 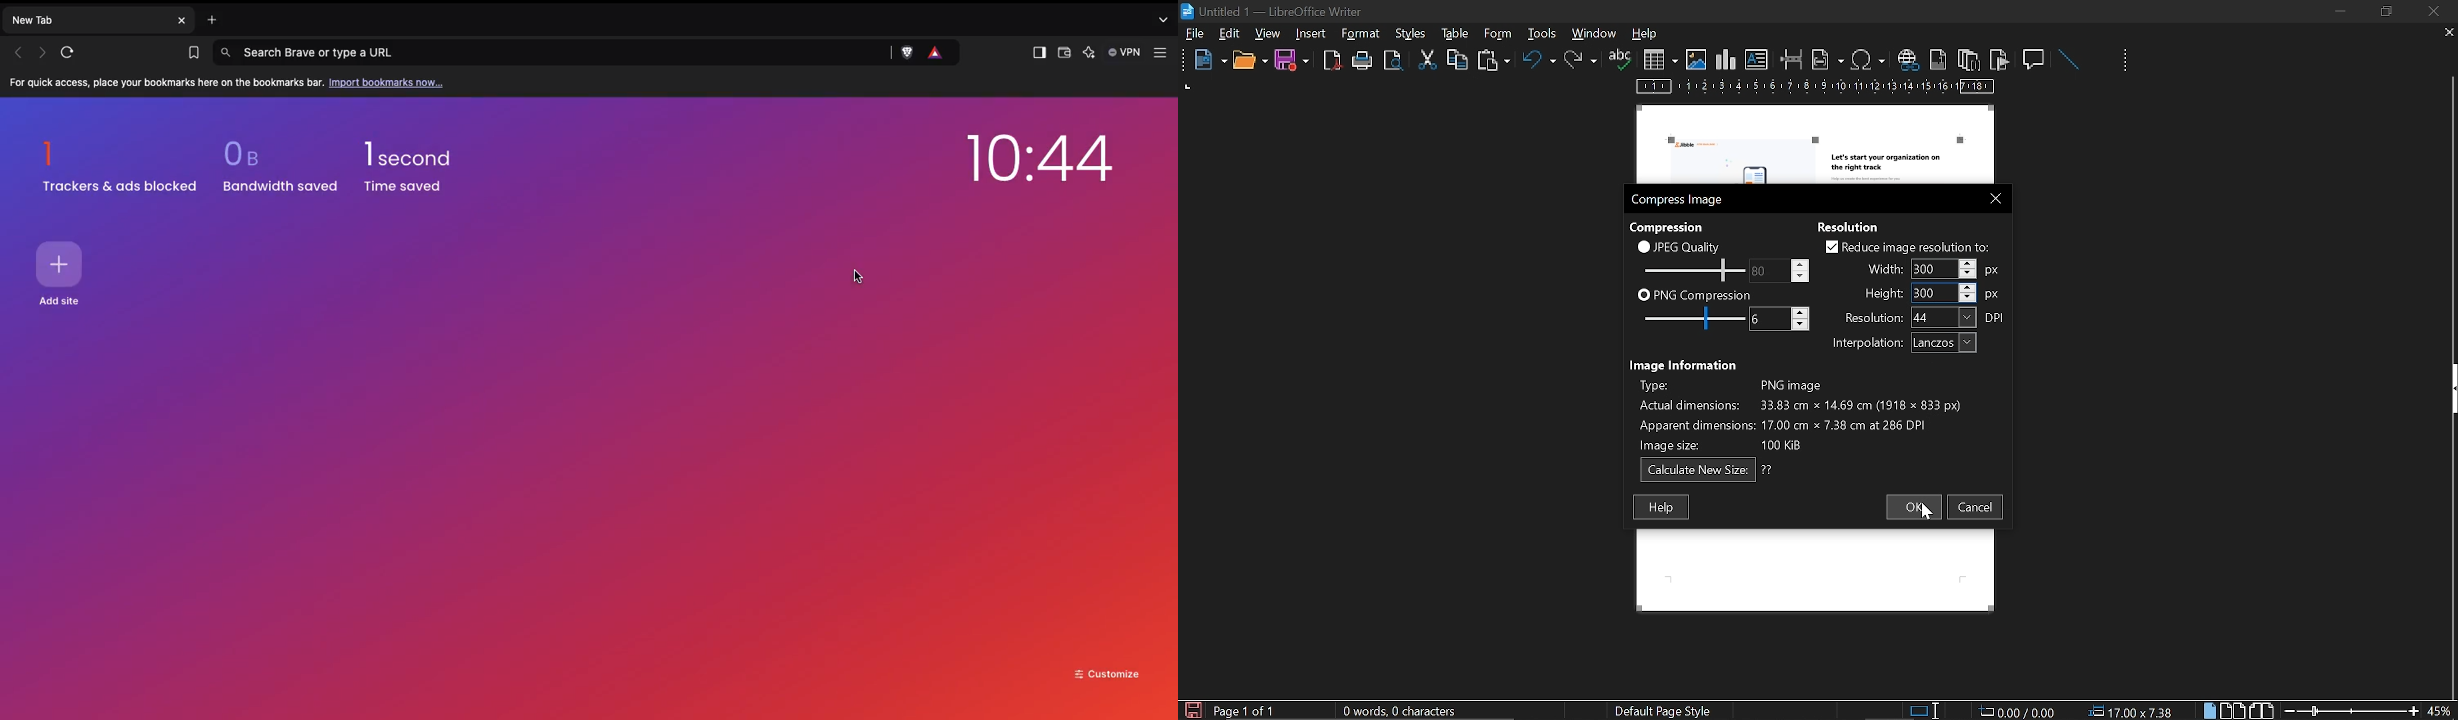 What do you see at coordinates (1428, 60) in the screenshot?
I see `cut ` at bounding box center [1428, 60].